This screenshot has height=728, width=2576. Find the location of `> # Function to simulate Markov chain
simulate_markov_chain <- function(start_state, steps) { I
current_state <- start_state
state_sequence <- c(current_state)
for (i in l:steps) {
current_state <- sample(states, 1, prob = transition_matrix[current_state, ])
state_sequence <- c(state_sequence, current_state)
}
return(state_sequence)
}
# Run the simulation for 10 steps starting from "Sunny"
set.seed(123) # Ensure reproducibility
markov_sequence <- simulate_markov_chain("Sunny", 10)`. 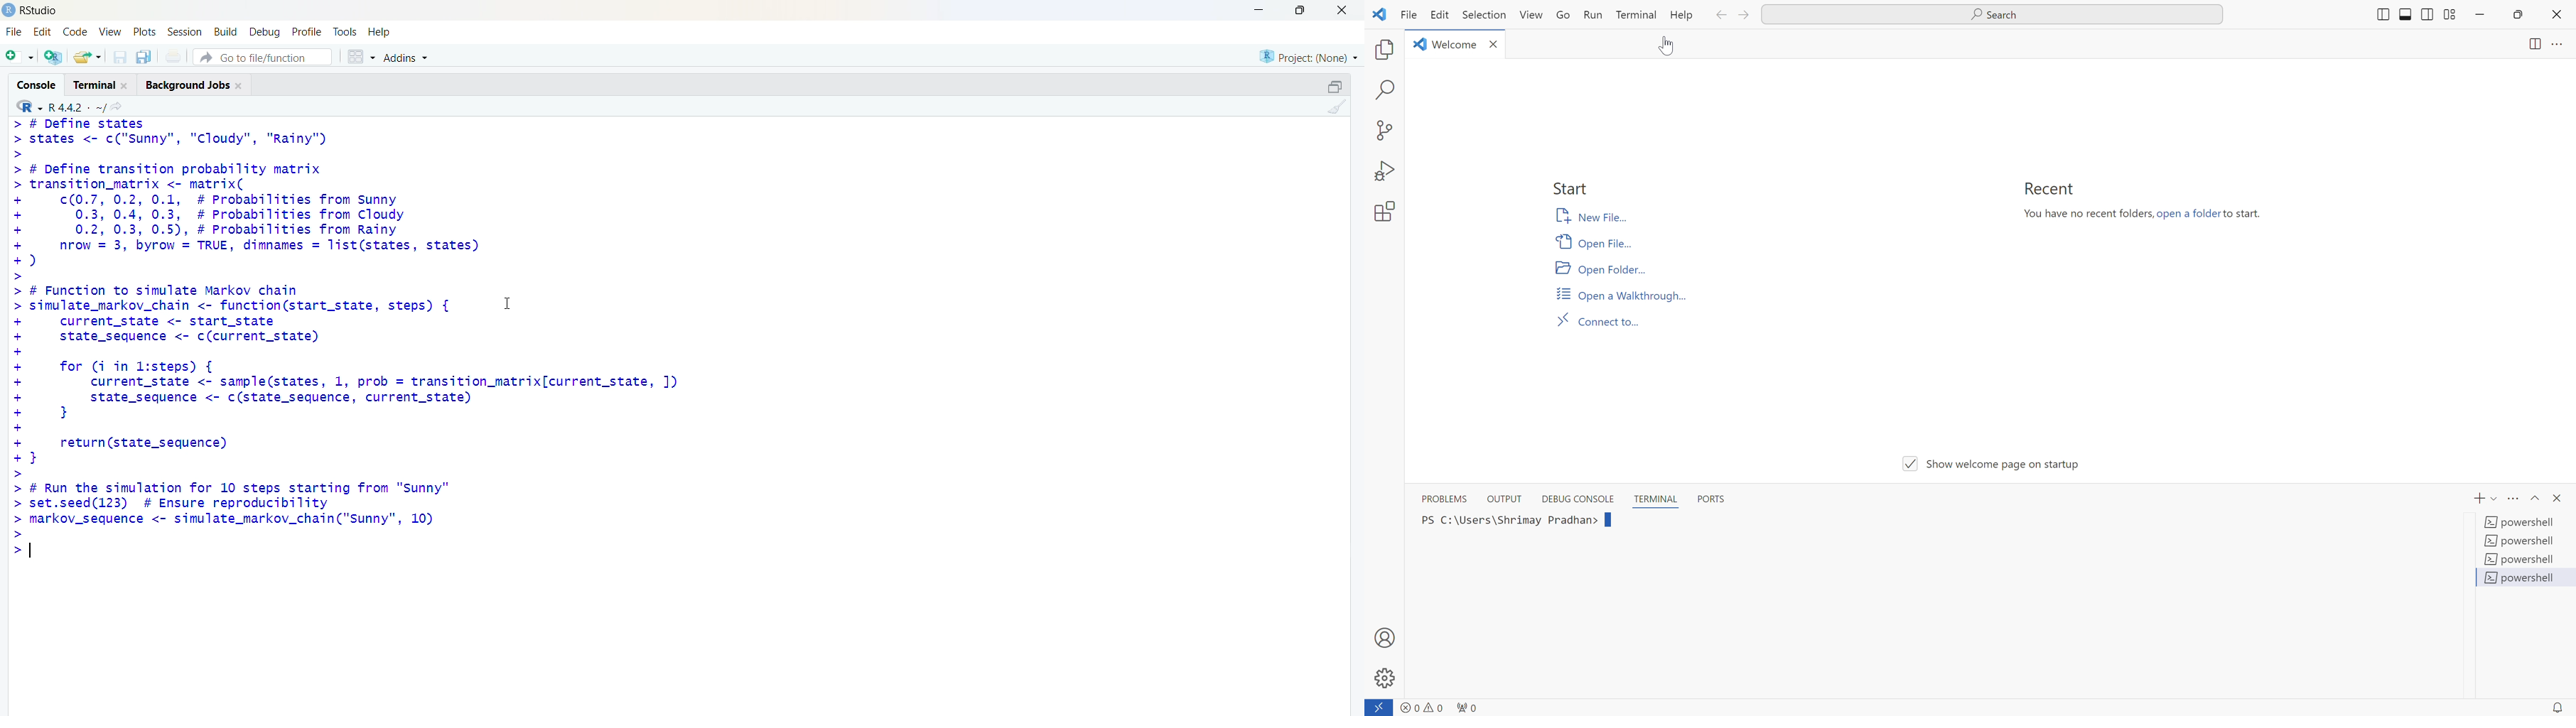

> # Function to simulate Markov chain
simulate_markov_chain <- function(start_state, steps) { I
current_state <- start_state
state_sequence <- c(current_state)
for (i in l:steps) {
current_state <- sample(states, 1, prob = transition_matrix[current_state, ])
state_sequence <- c(state_sequence, current_state)
}
return(state_sequence)
}
# Run the simulation for 10 steps starting from "Sunny"
set.seed(123) # Ensure reproducibility
markov_sequence <- simulate_markov_chain("Sunny", 10) is located at coordinates (382, 422).